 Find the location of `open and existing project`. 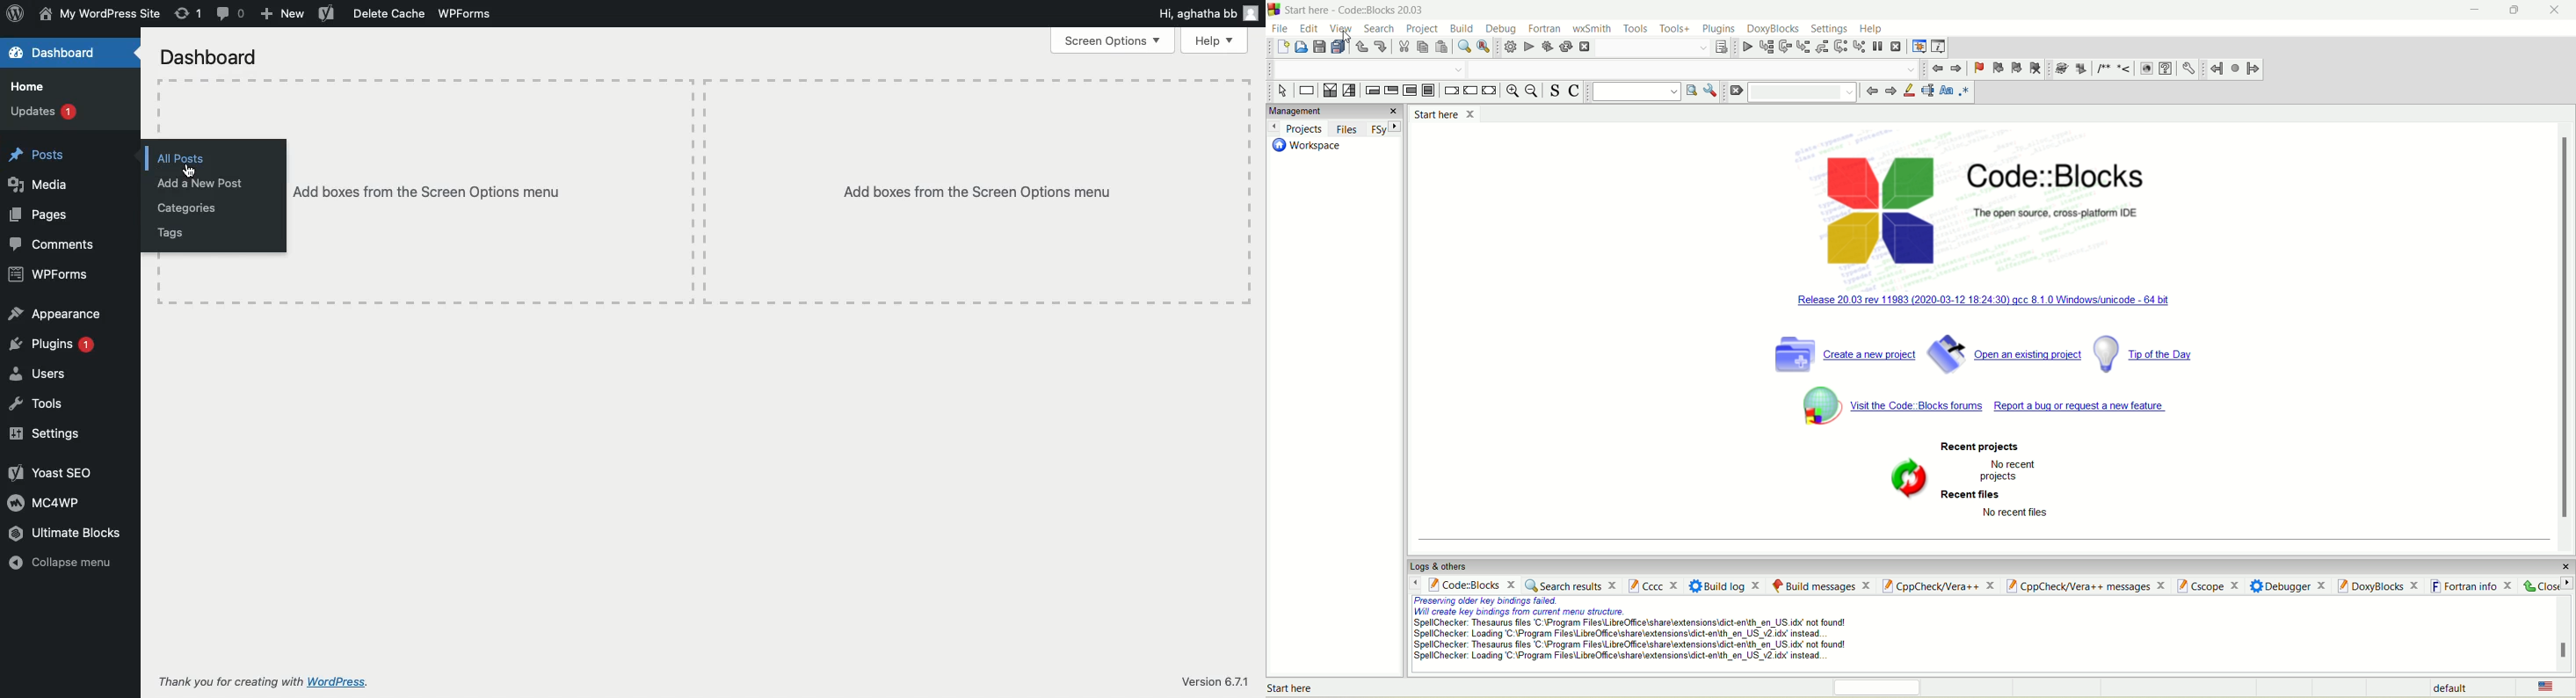

open and existing project is located at coordinates (2004, 352).